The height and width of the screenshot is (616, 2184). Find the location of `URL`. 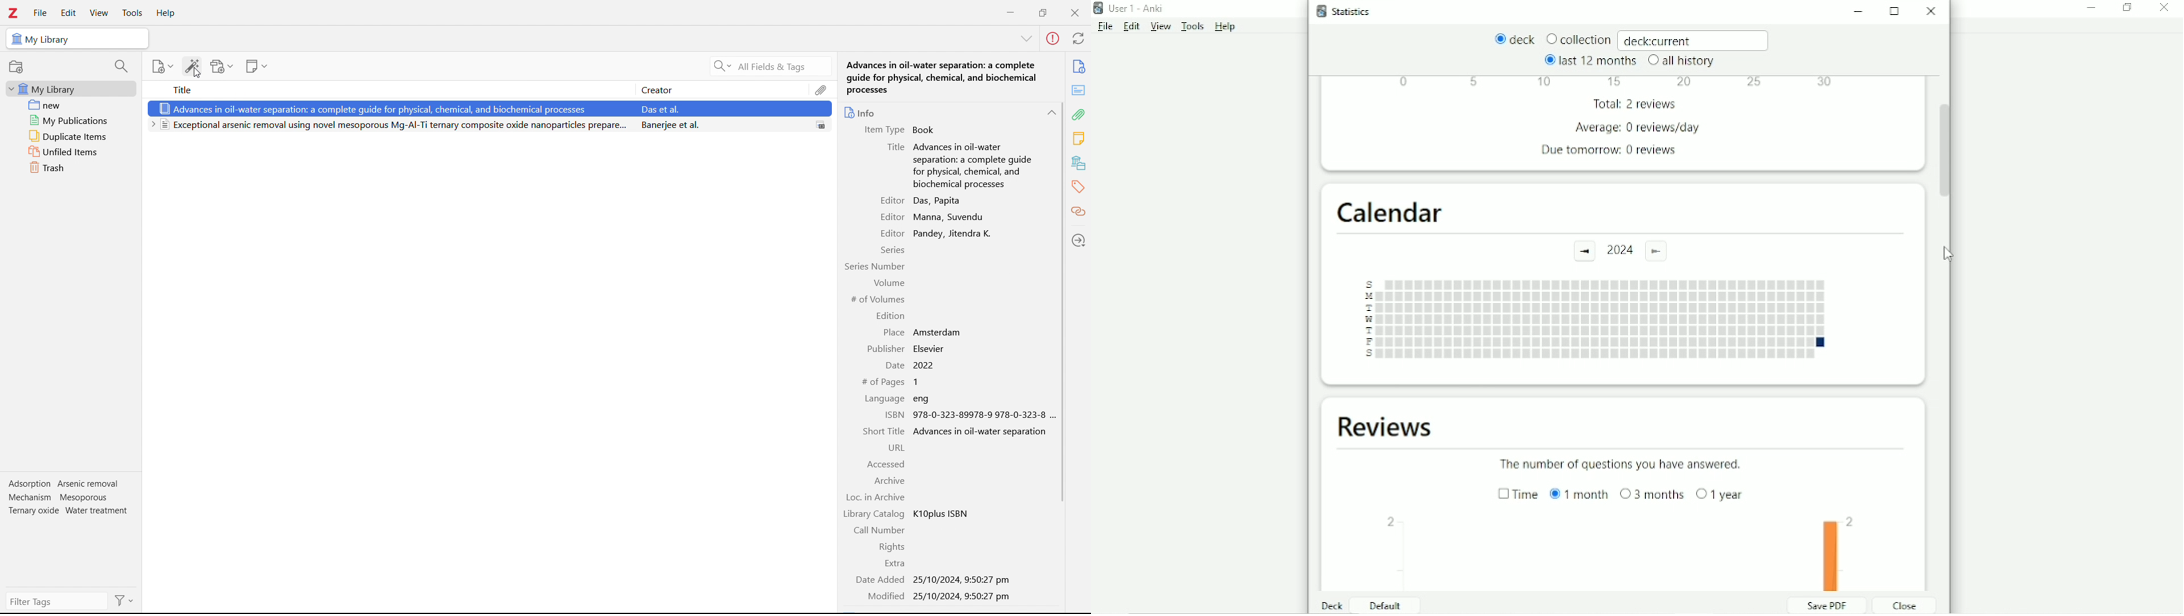

URL is located at coordinates (895, 449).